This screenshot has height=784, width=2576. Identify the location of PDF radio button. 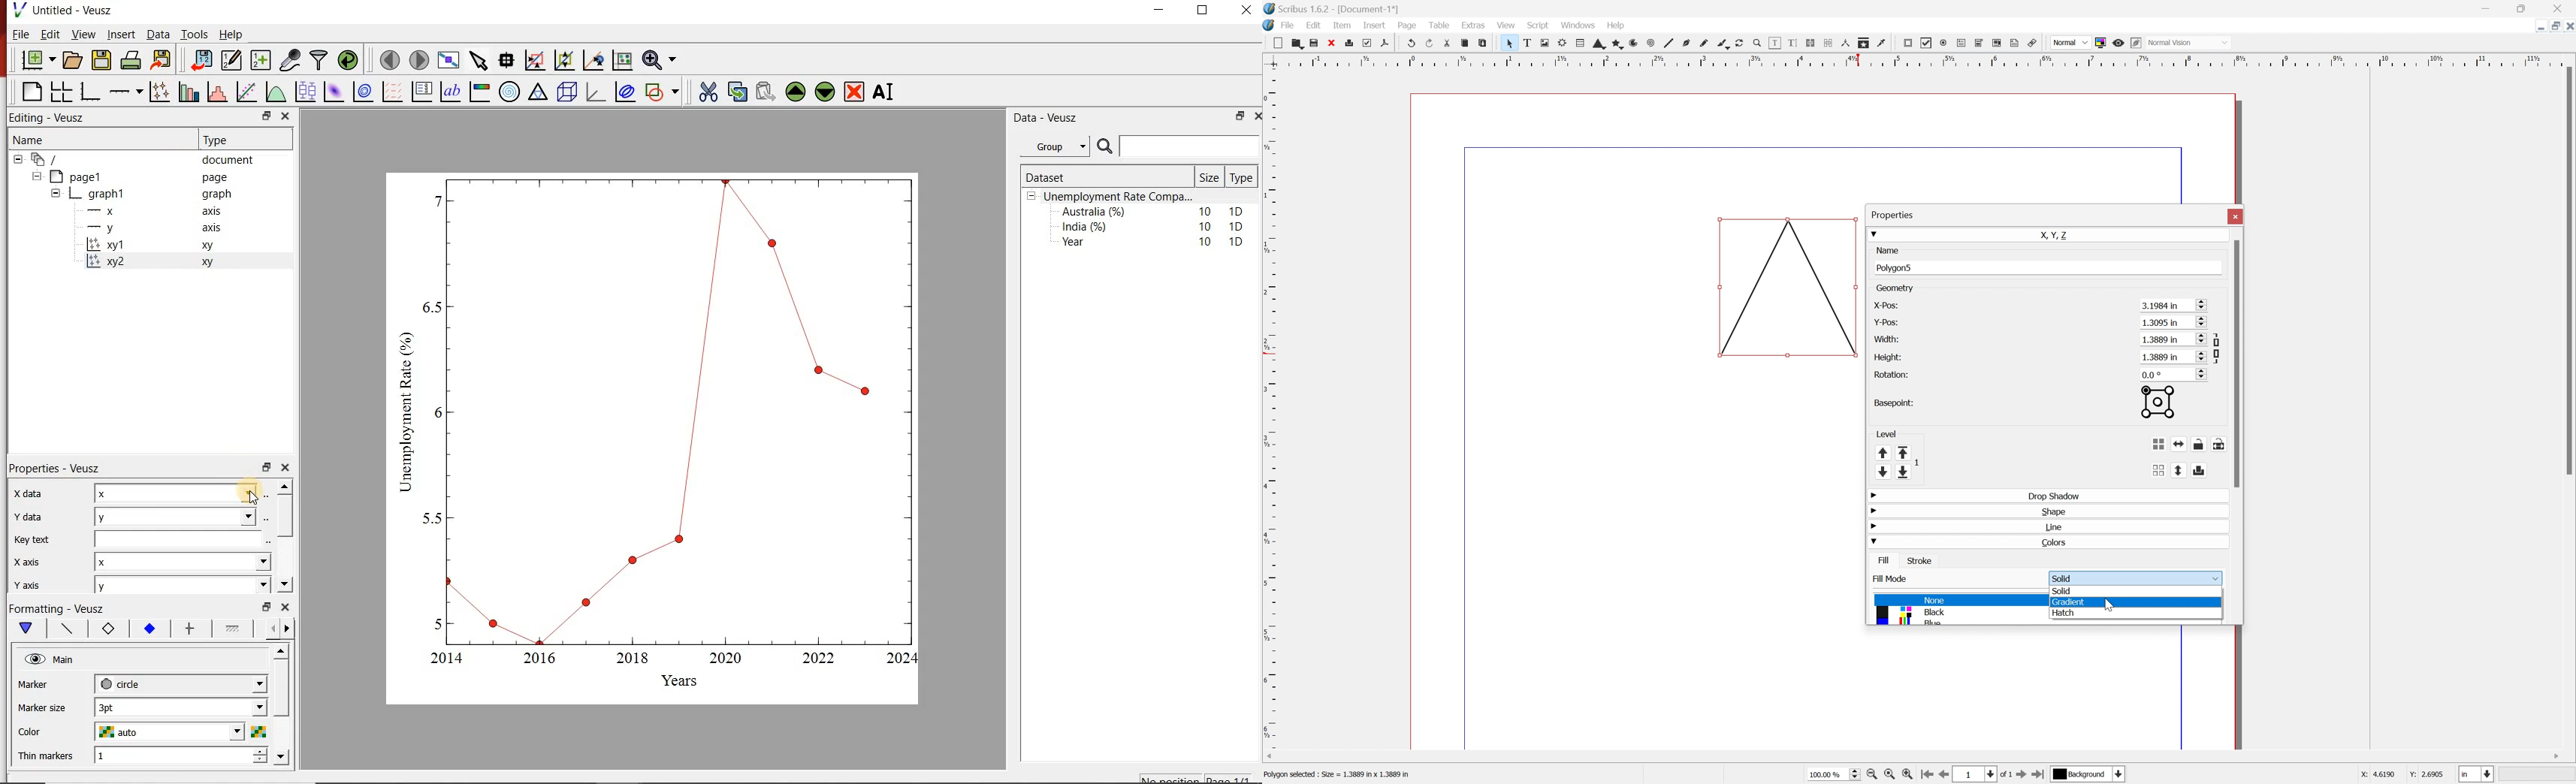
(1942, 43).